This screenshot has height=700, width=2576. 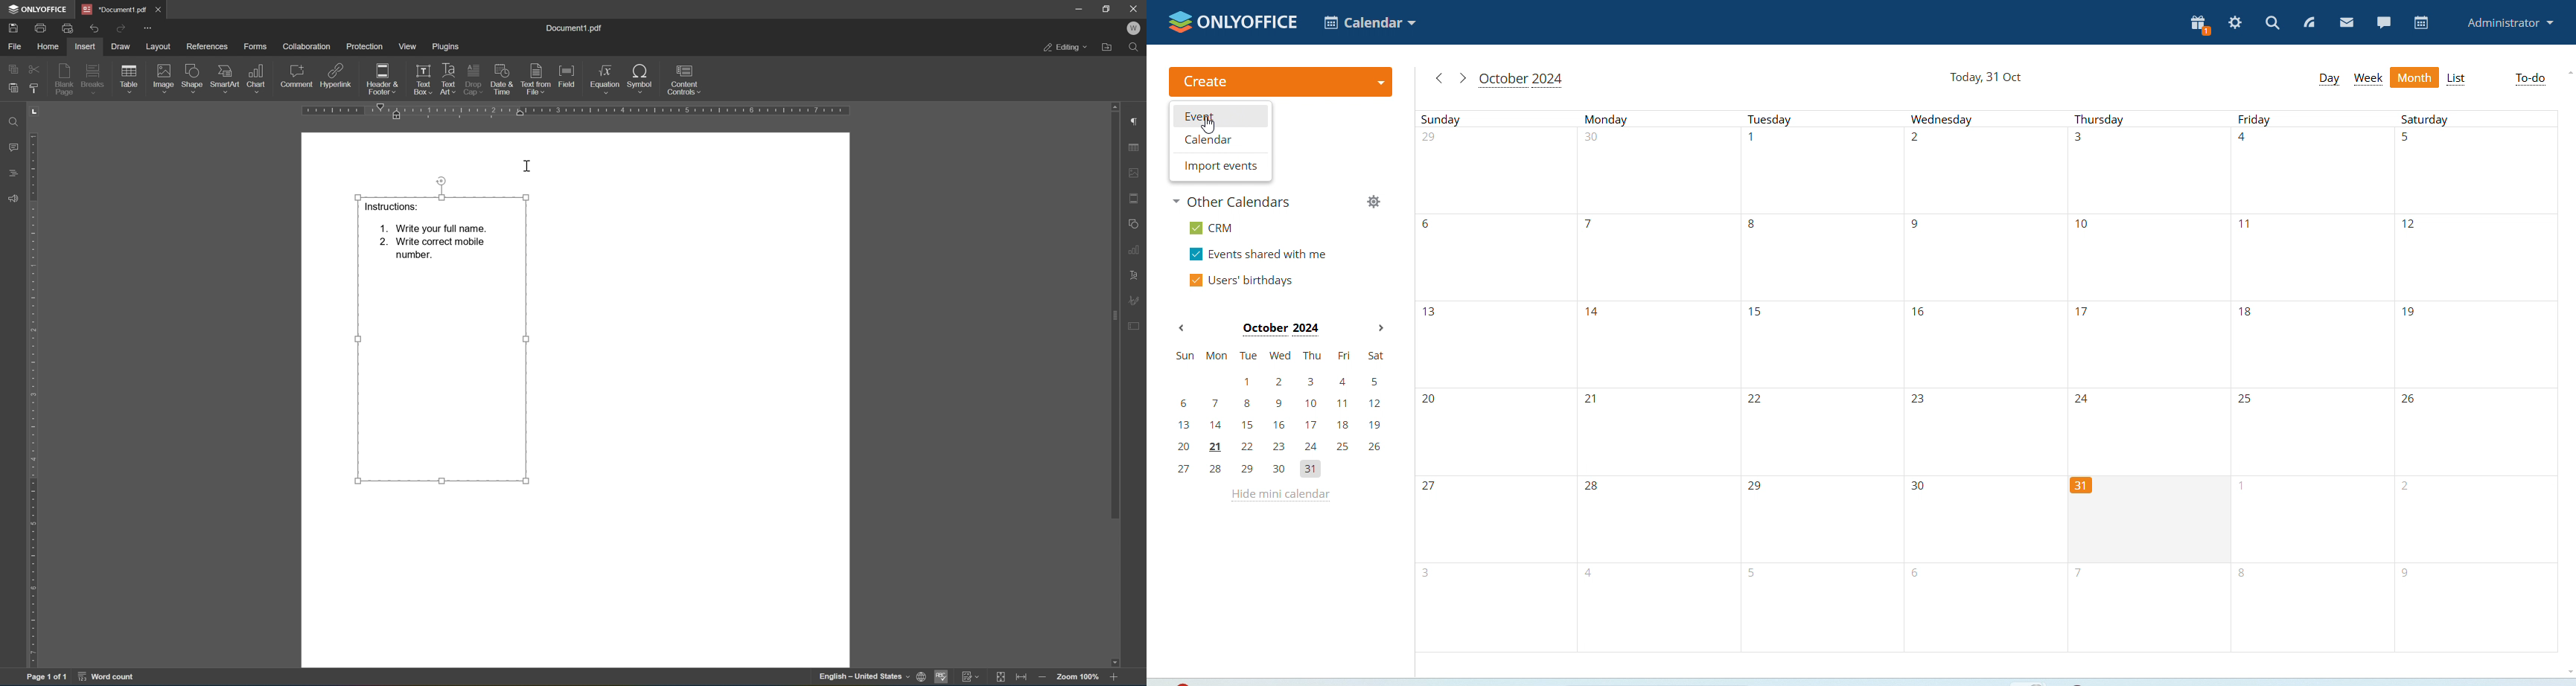 What do you see at coordinates (1079, 9) in the screenshot?
I see `Minimize` at bounding box center [1079, 9].